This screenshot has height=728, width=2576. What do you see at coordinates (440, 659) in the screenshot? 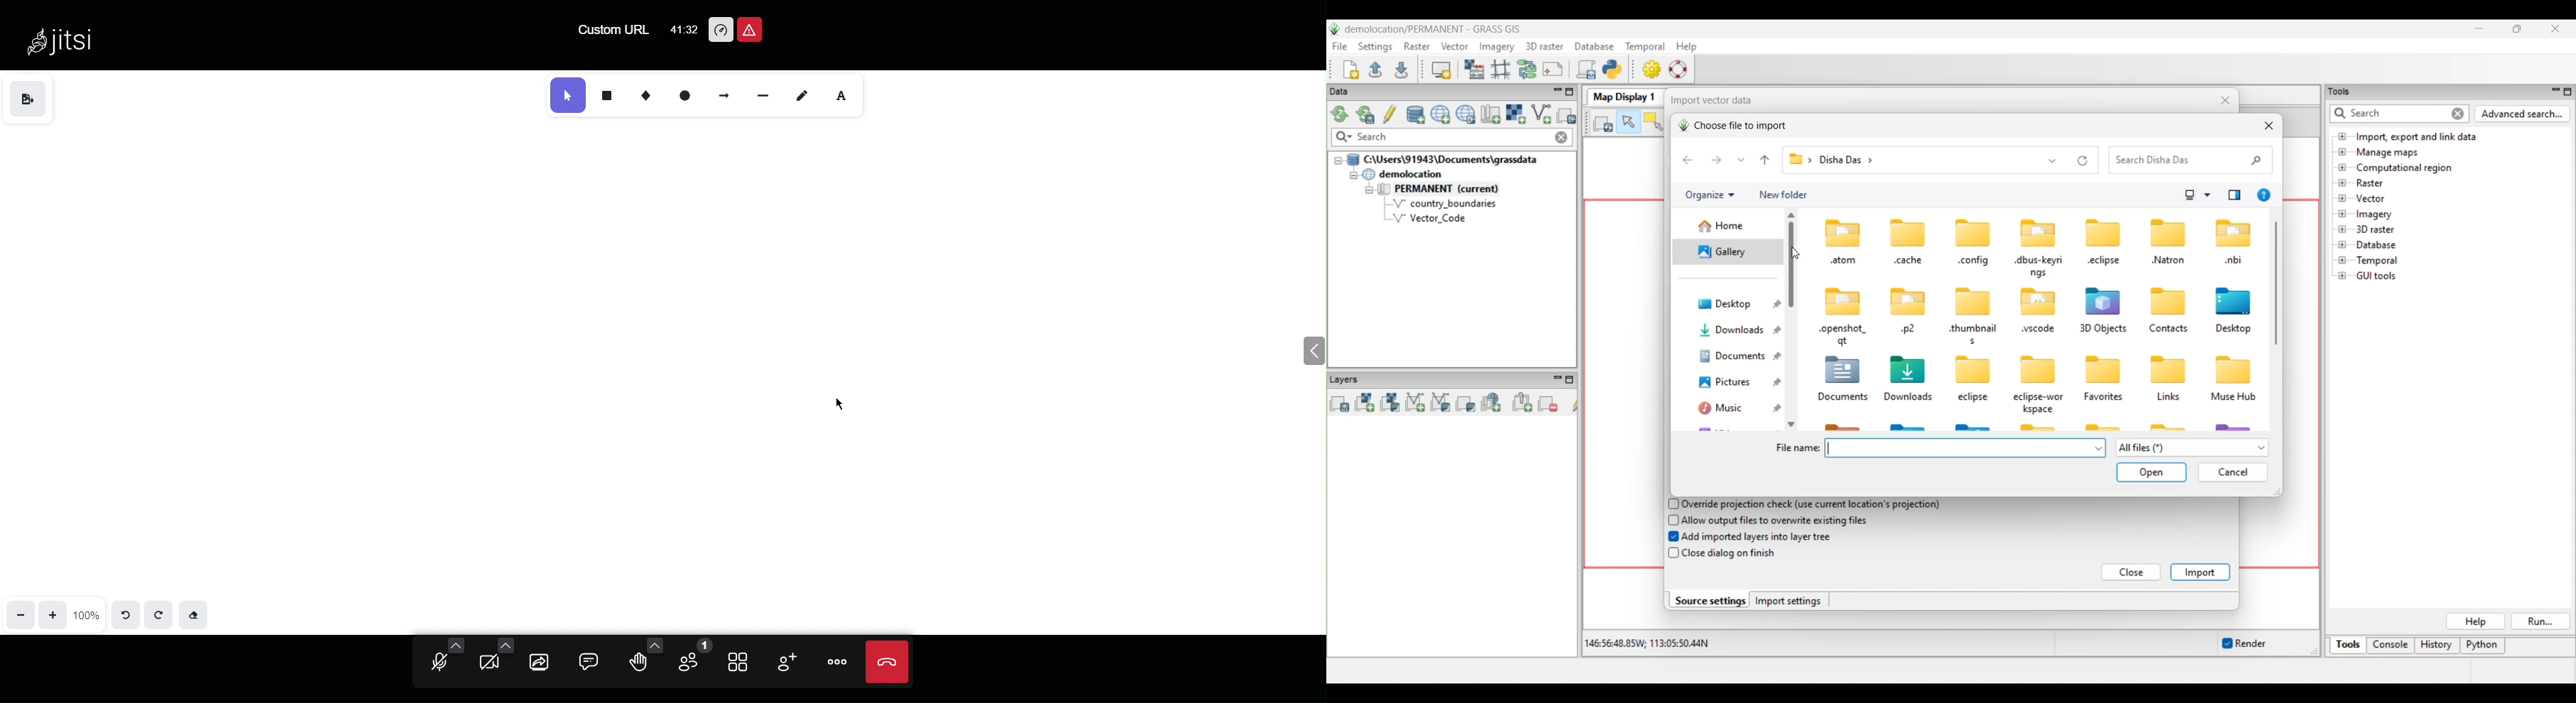
I see `Audio` at bounding box center [440, 659].